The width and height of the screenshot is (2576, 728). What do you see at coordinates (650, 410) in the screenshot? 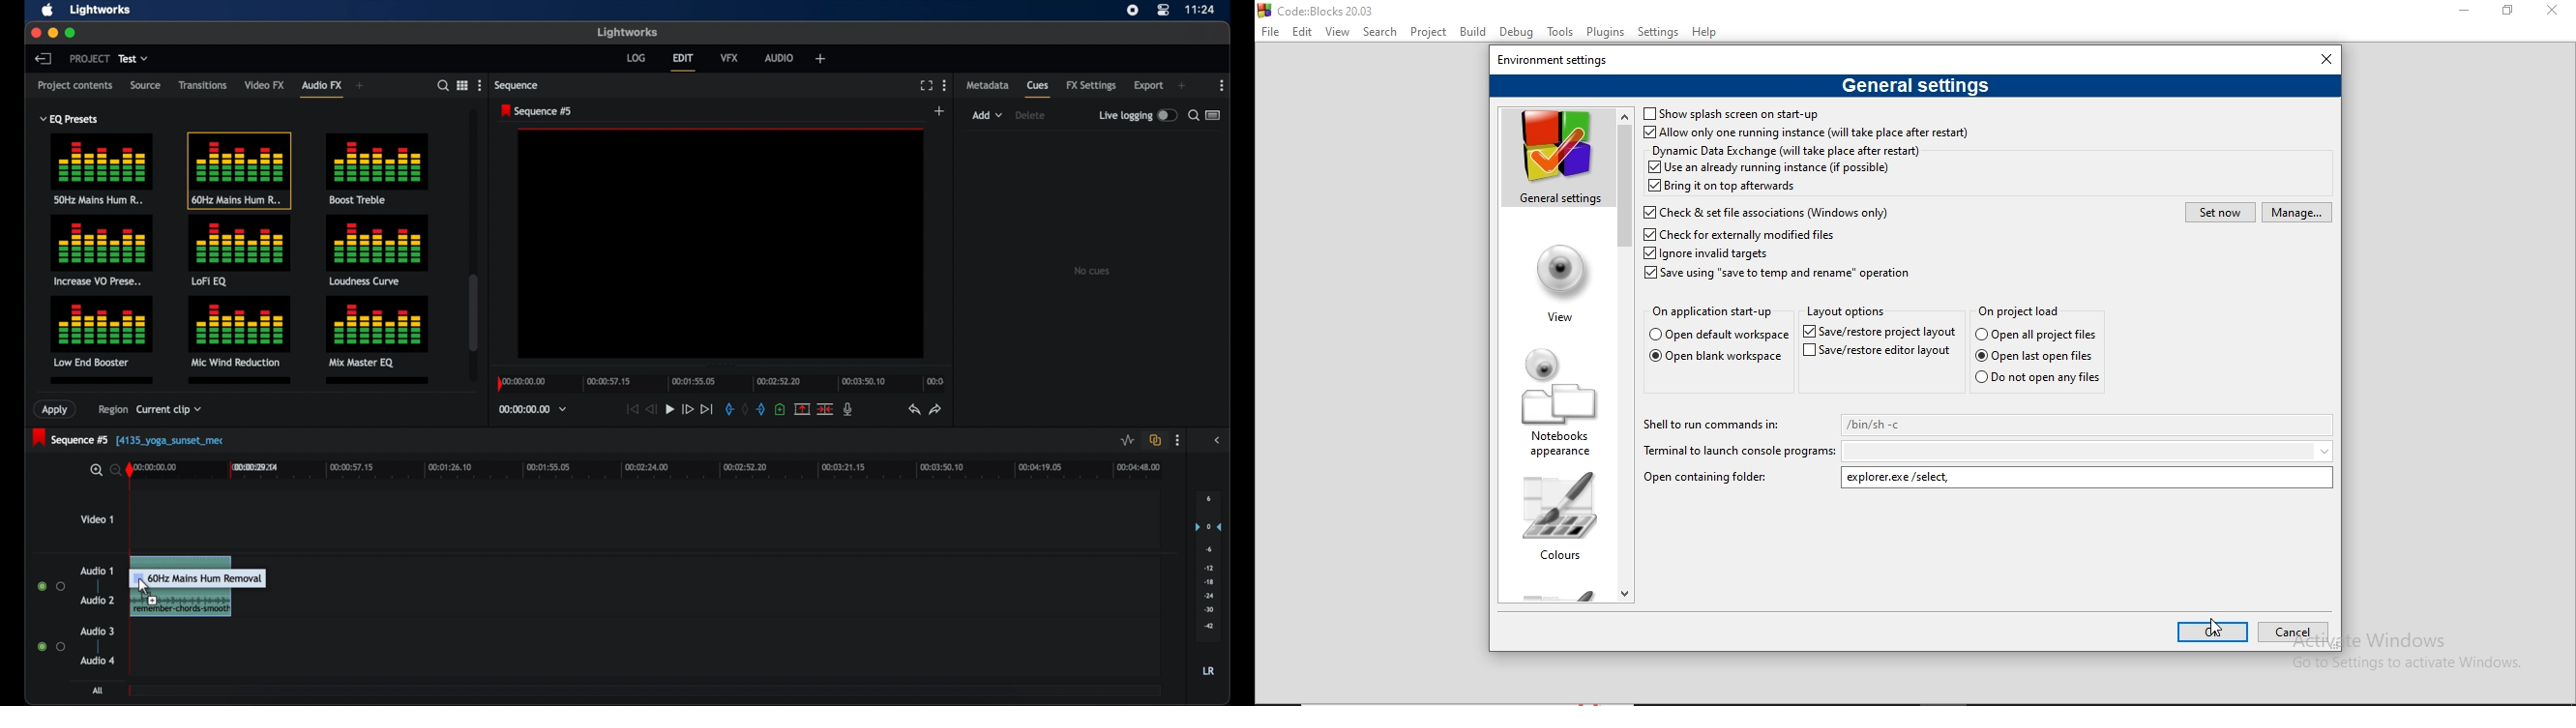
I see `rewind` at bounding box center [650, 410].